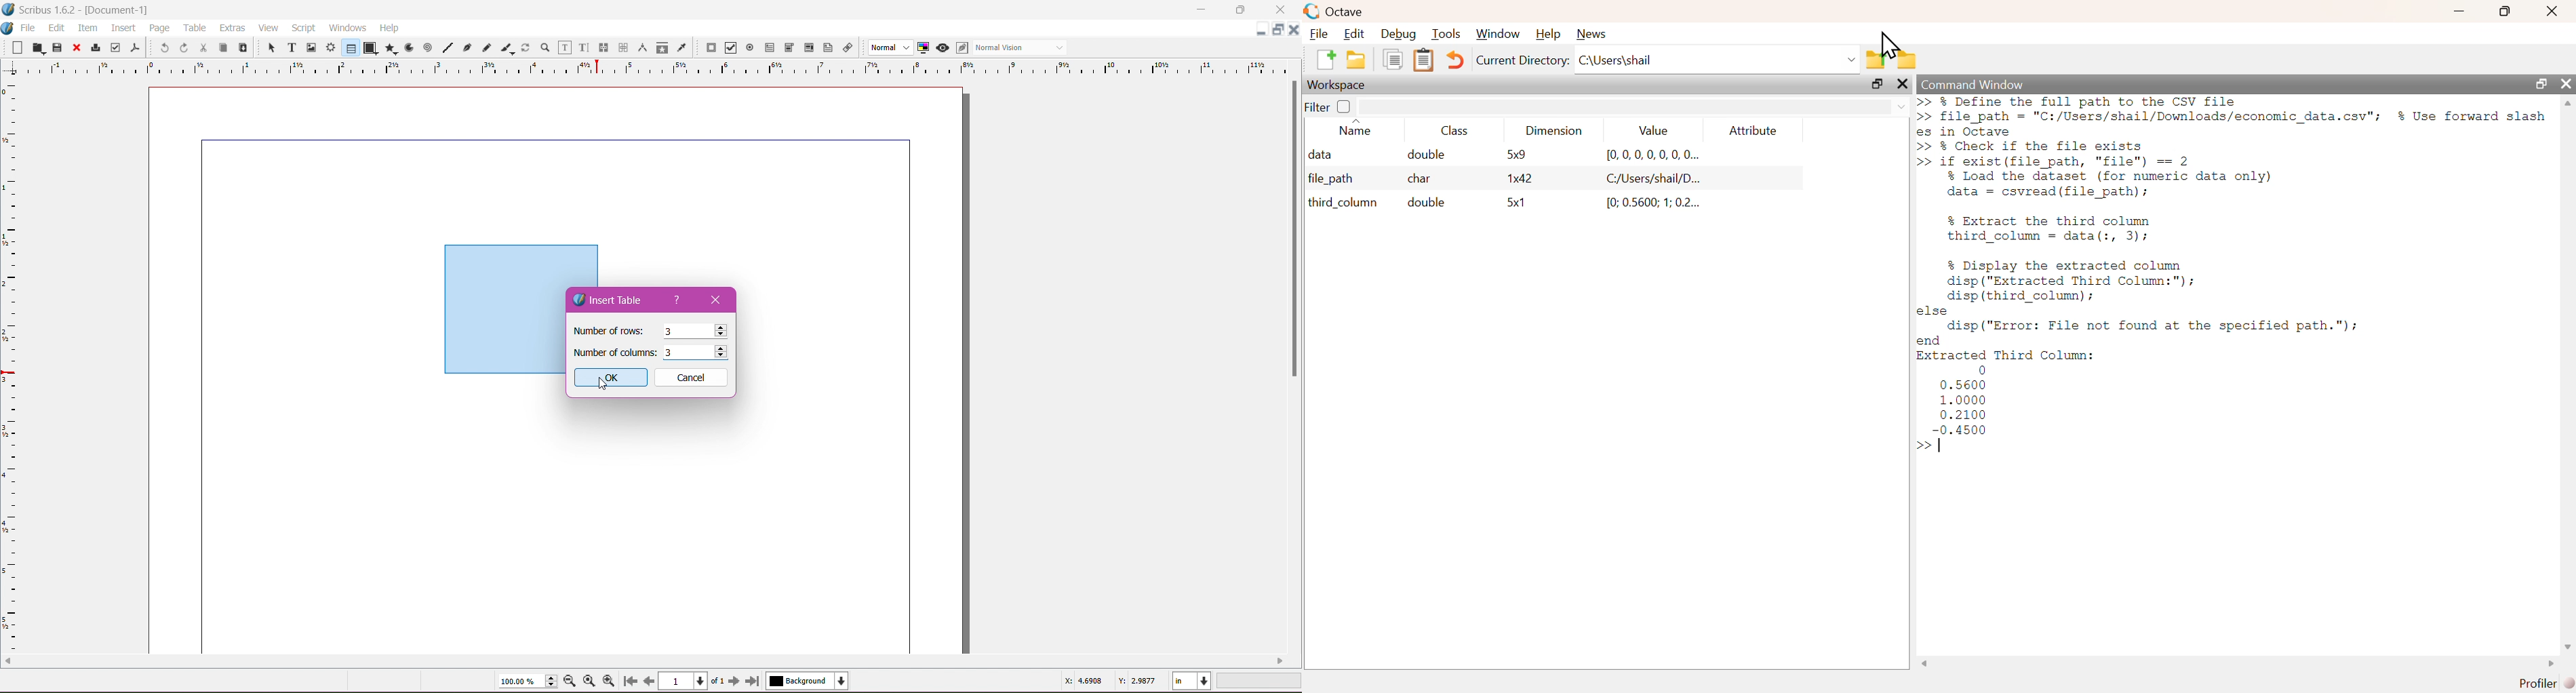  What do you see at coordinates (221, 47) in the screenshot?
I see `Copy` at bounding box center [221, 47].